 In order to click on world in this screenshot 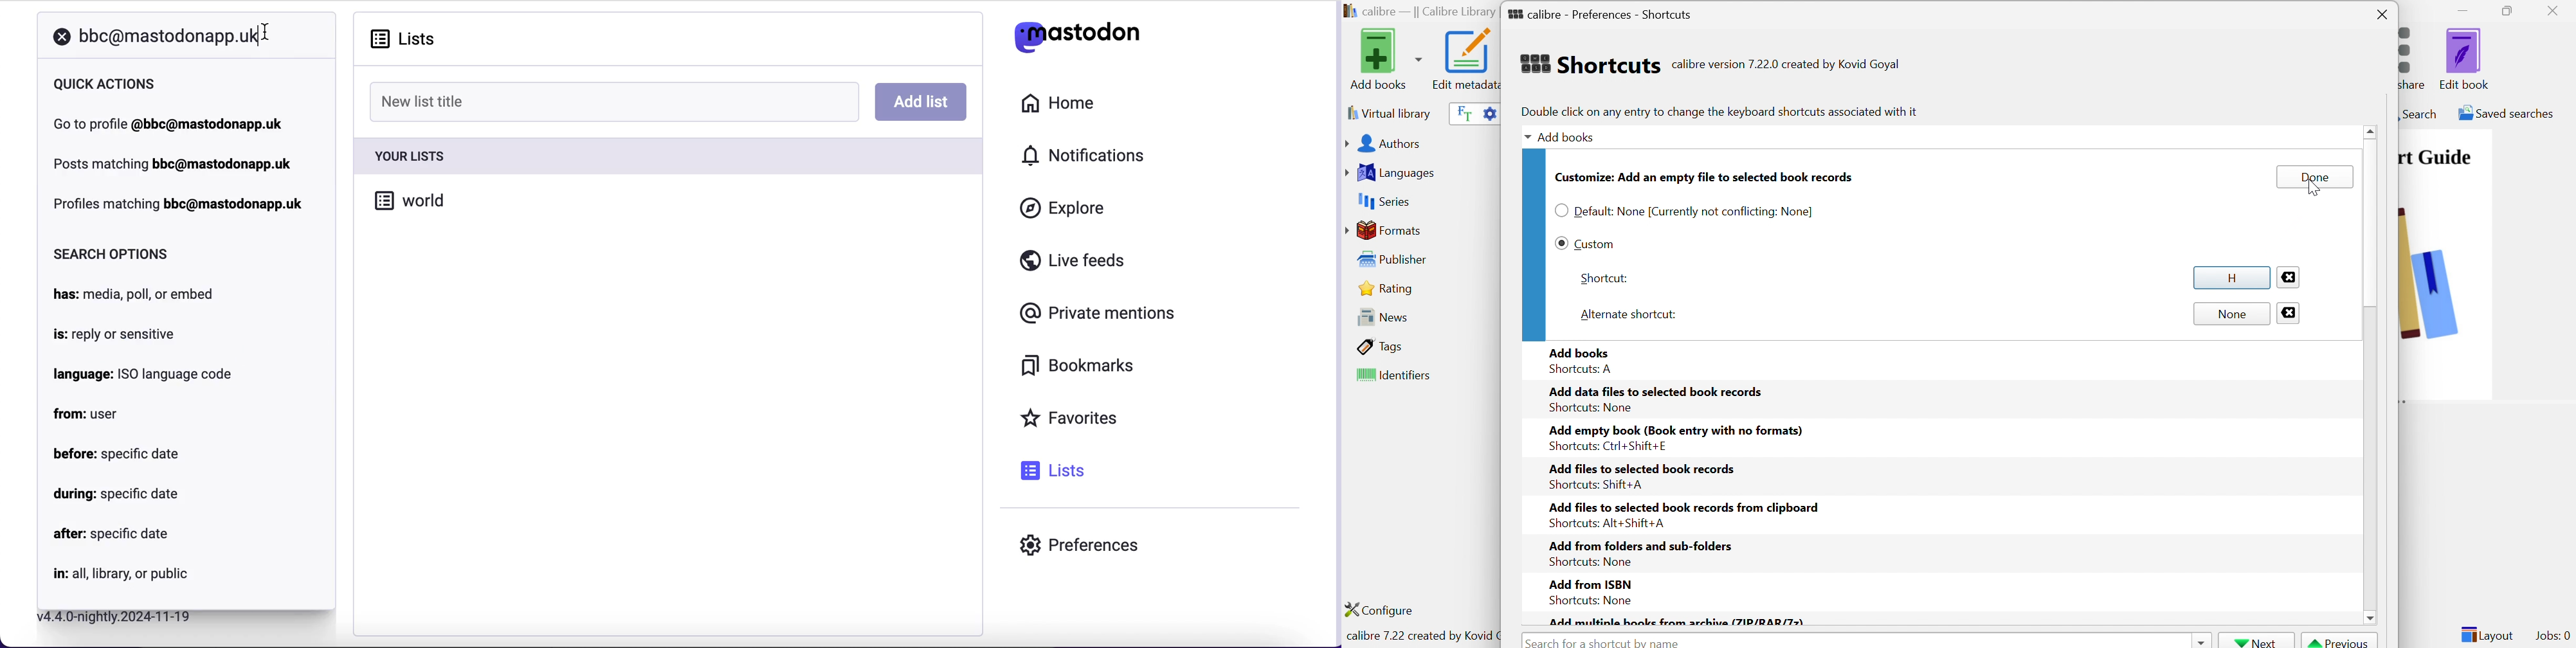, I will do `click(419, 202)`.